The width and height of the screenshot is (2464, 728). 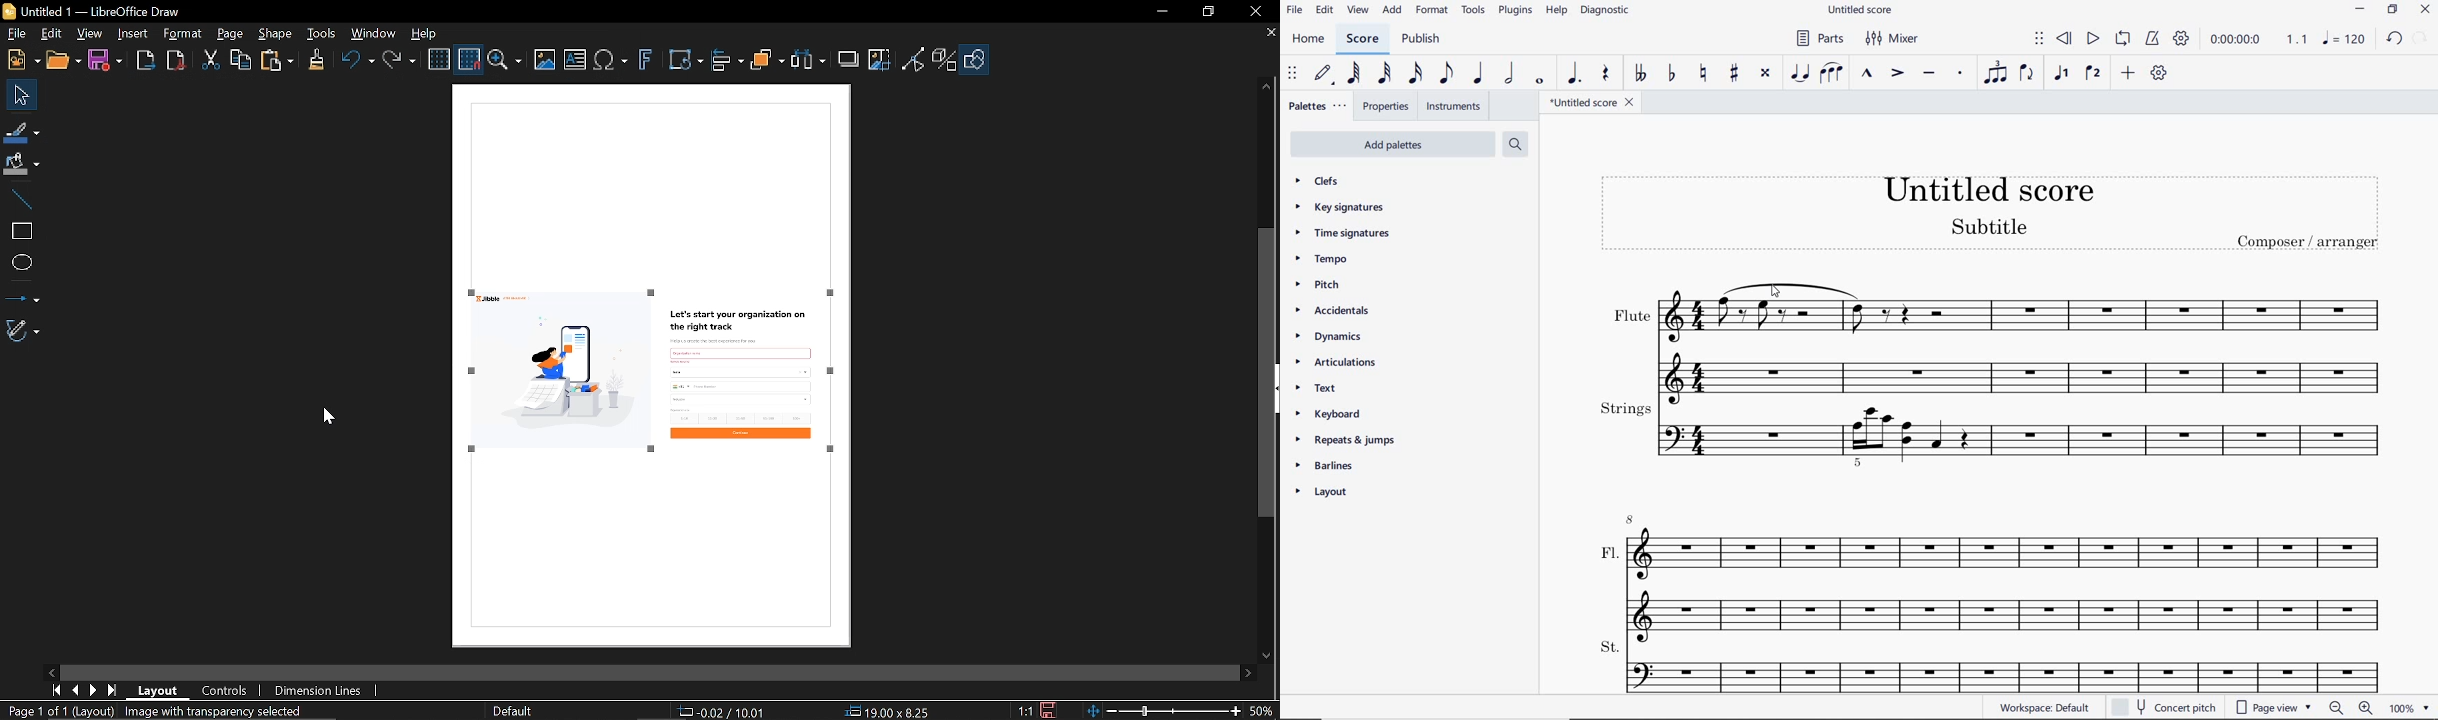 What do you see at coordinates (912, 63) in the screenshot?
I see `Toggle point edit mode` at bounding box center [912, 63].